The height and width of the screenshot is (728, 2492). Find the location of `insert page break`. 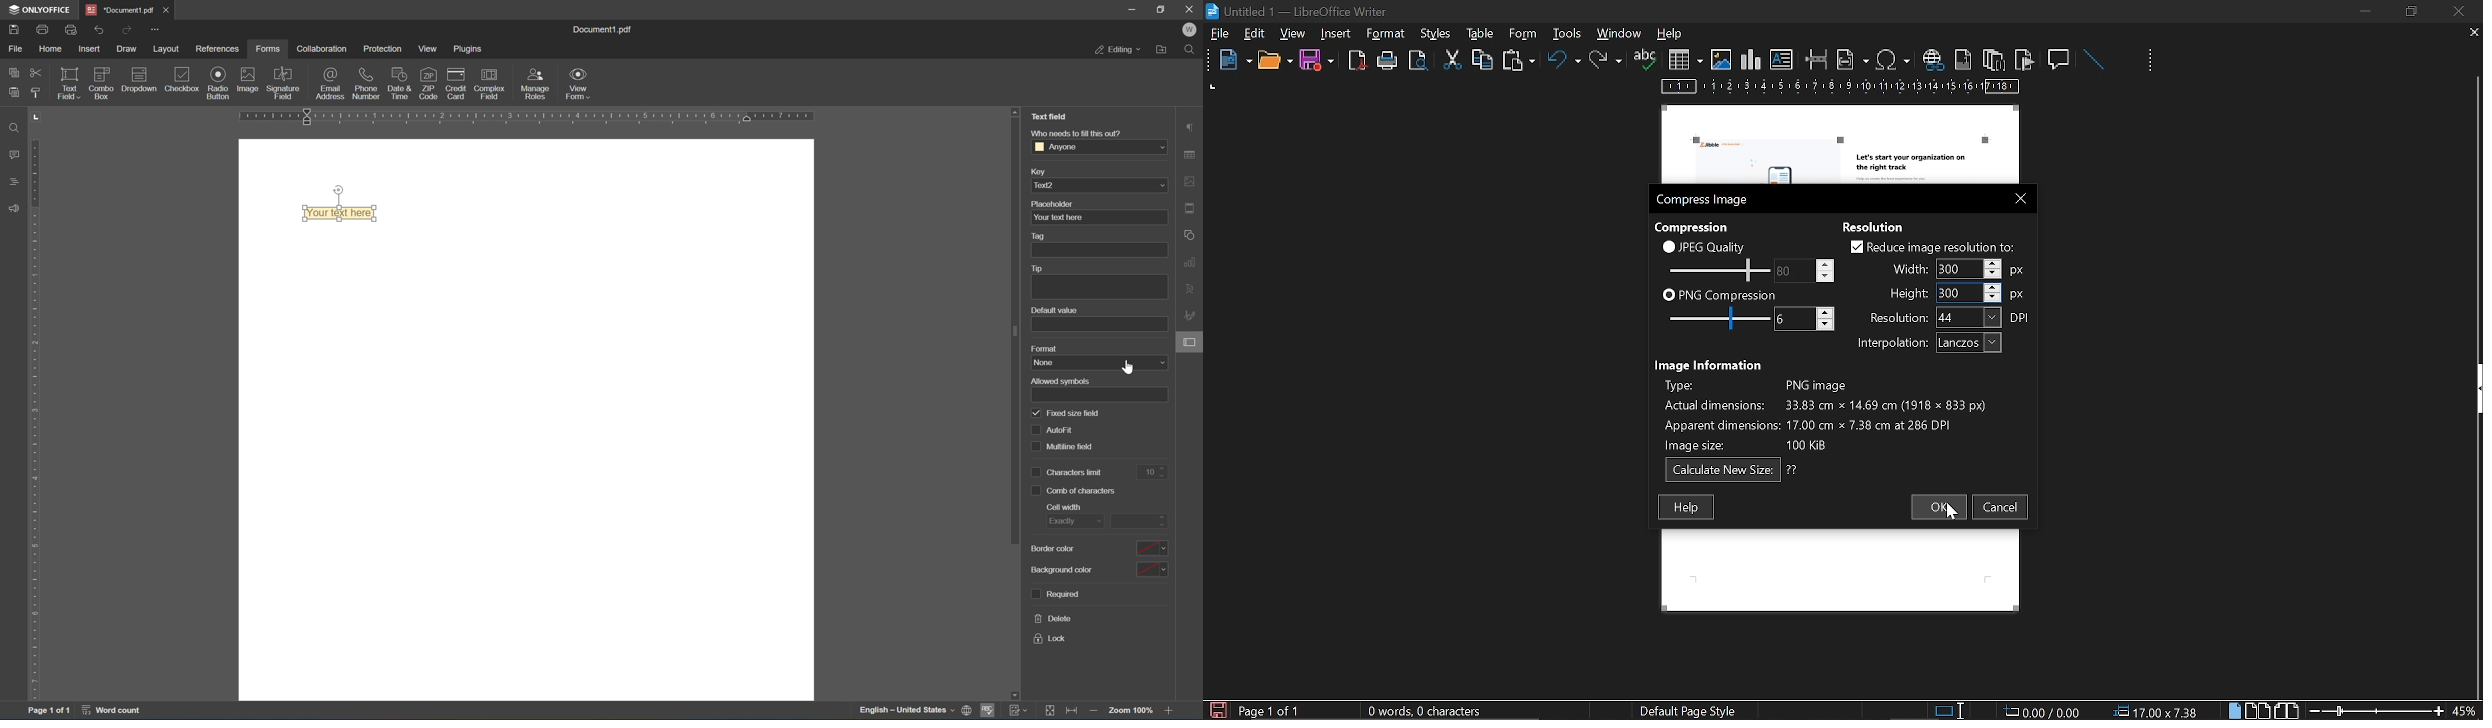

insert page break is located at coordinates (1817, 60).